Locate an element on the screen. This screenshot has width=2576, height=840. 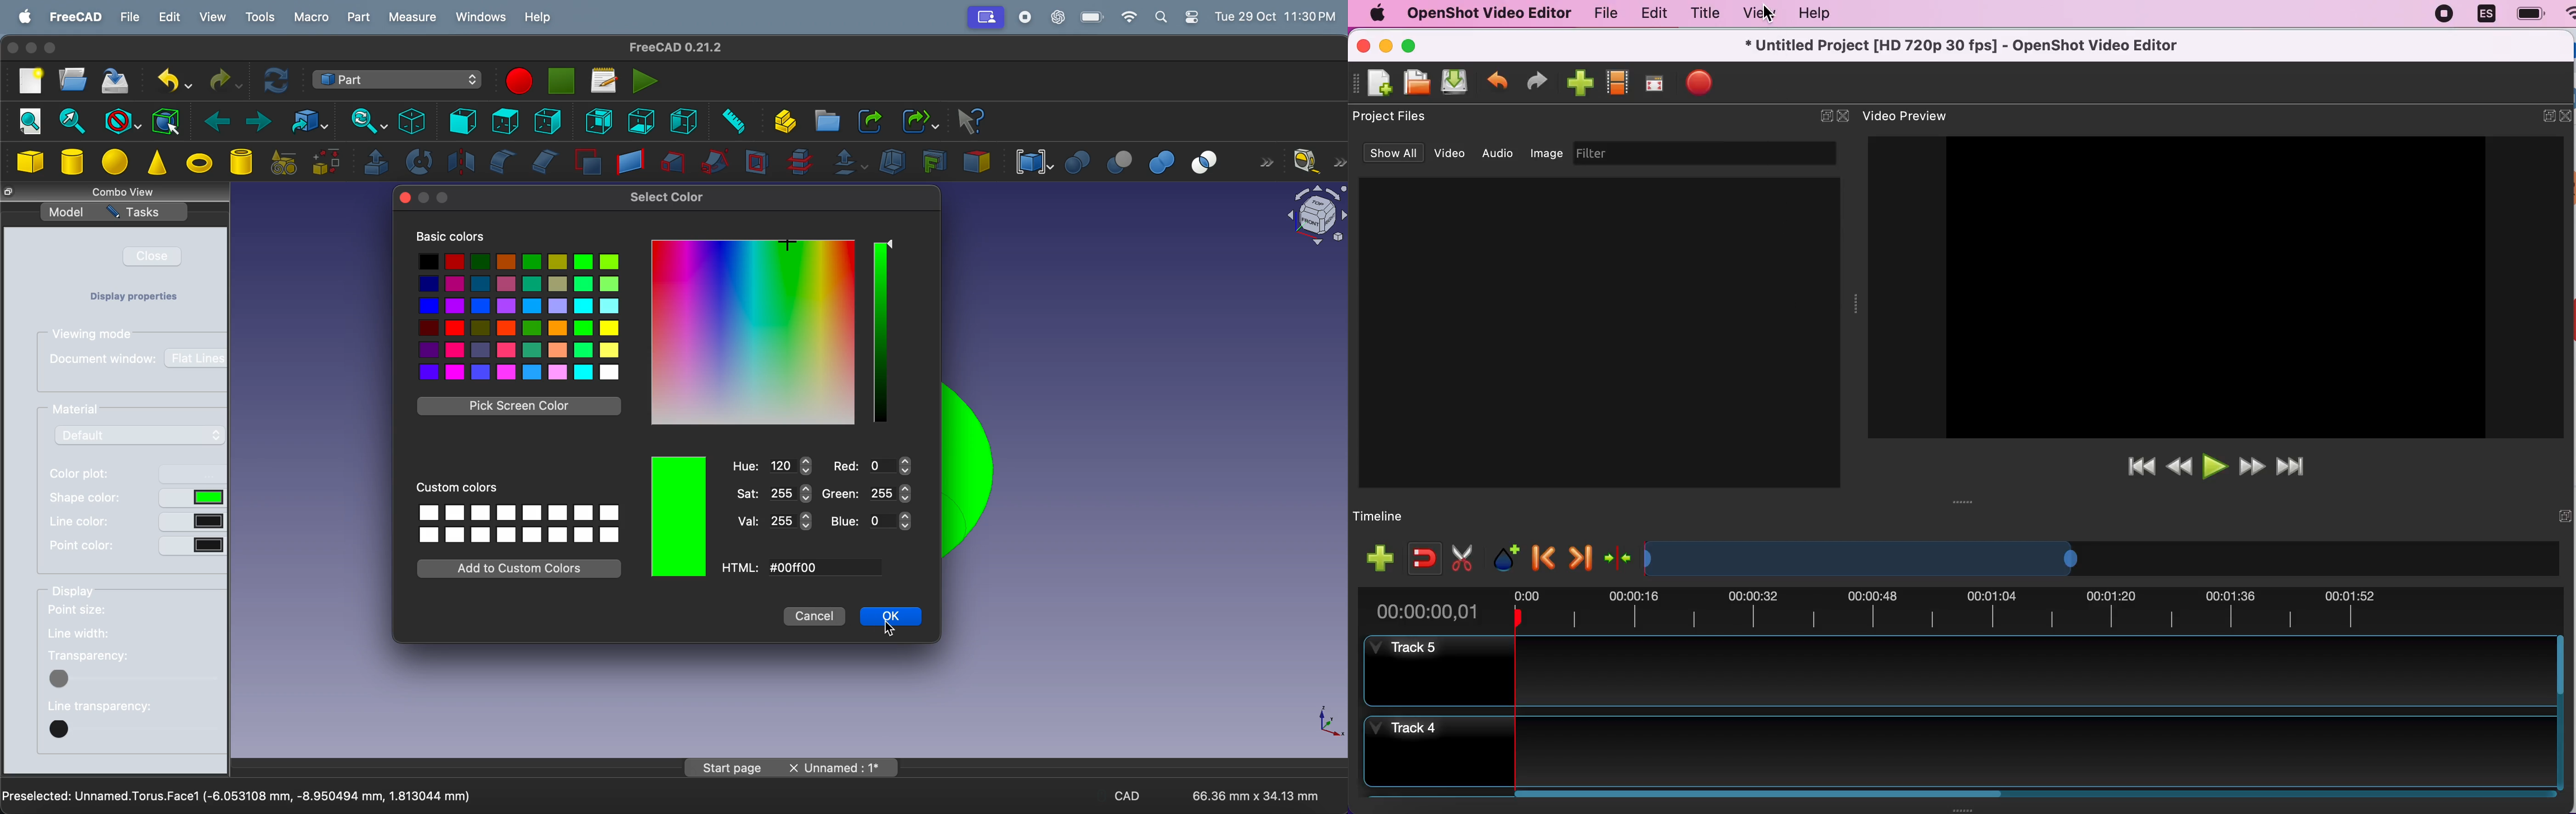
html is located at coordinates (741, 568).